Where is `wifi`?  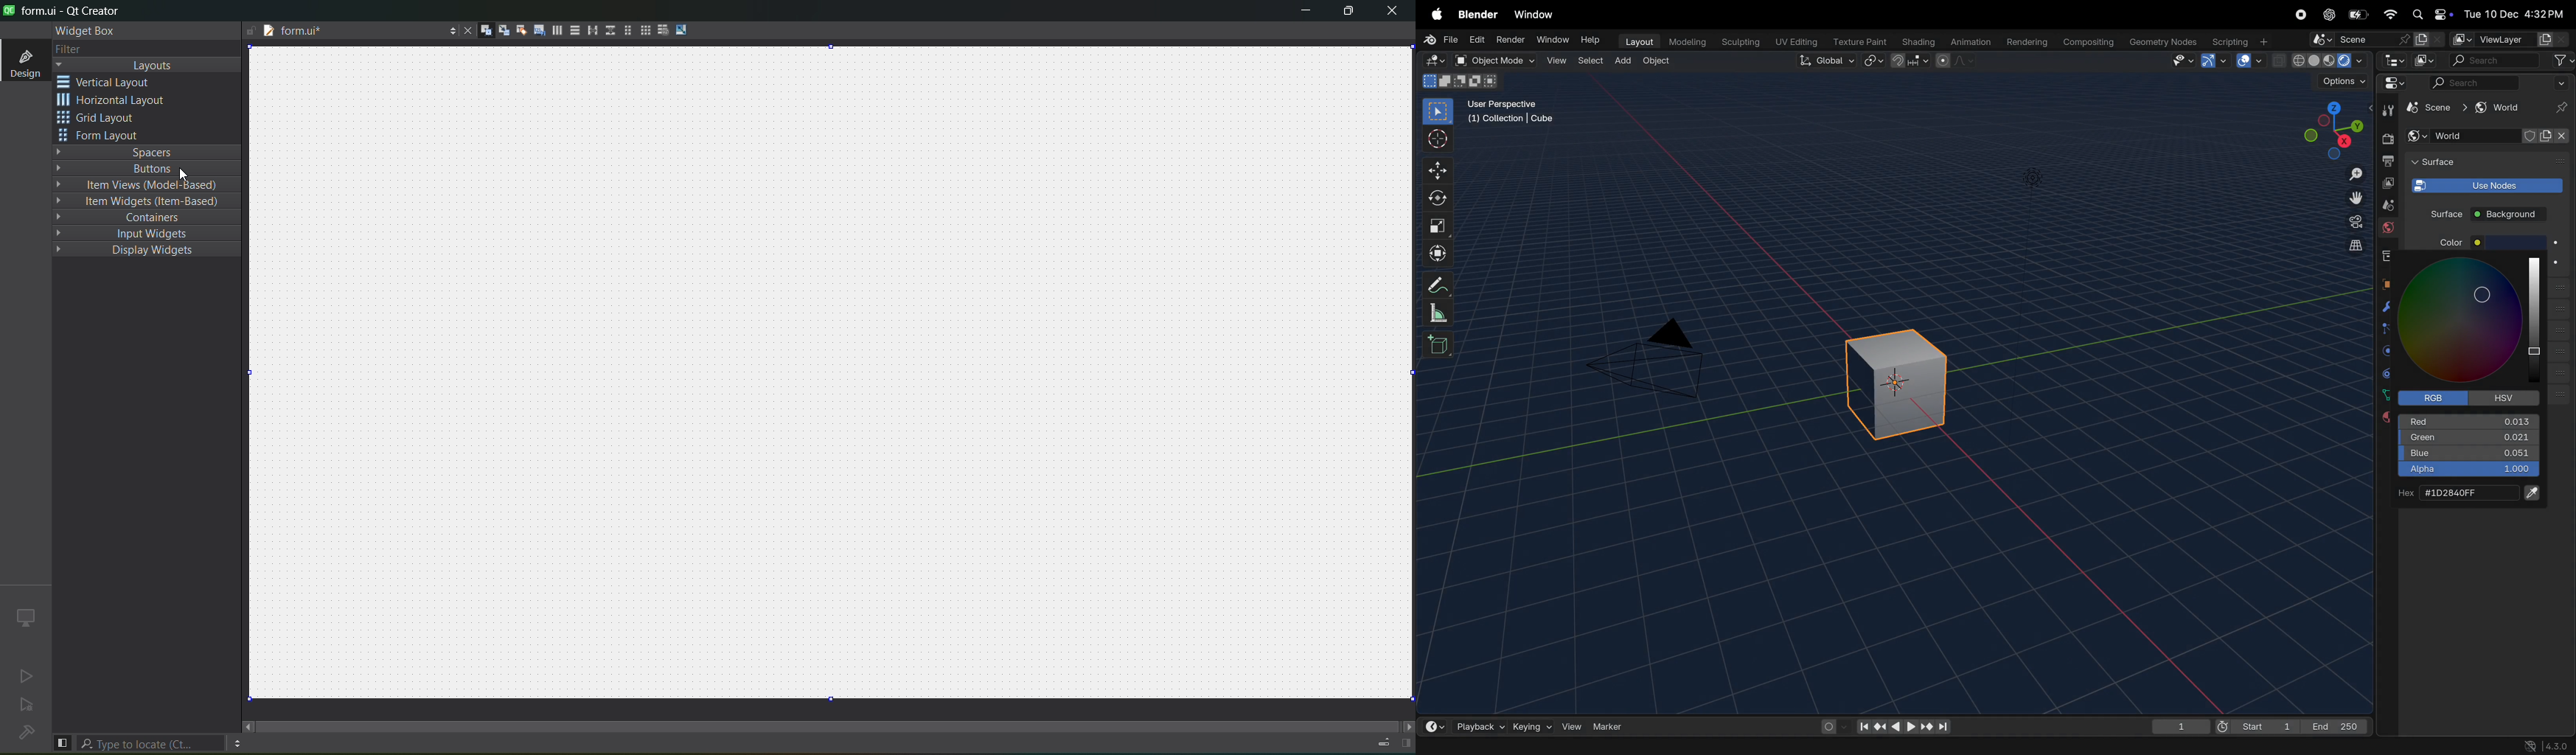
wifi is located at coordinates (2390, 14).